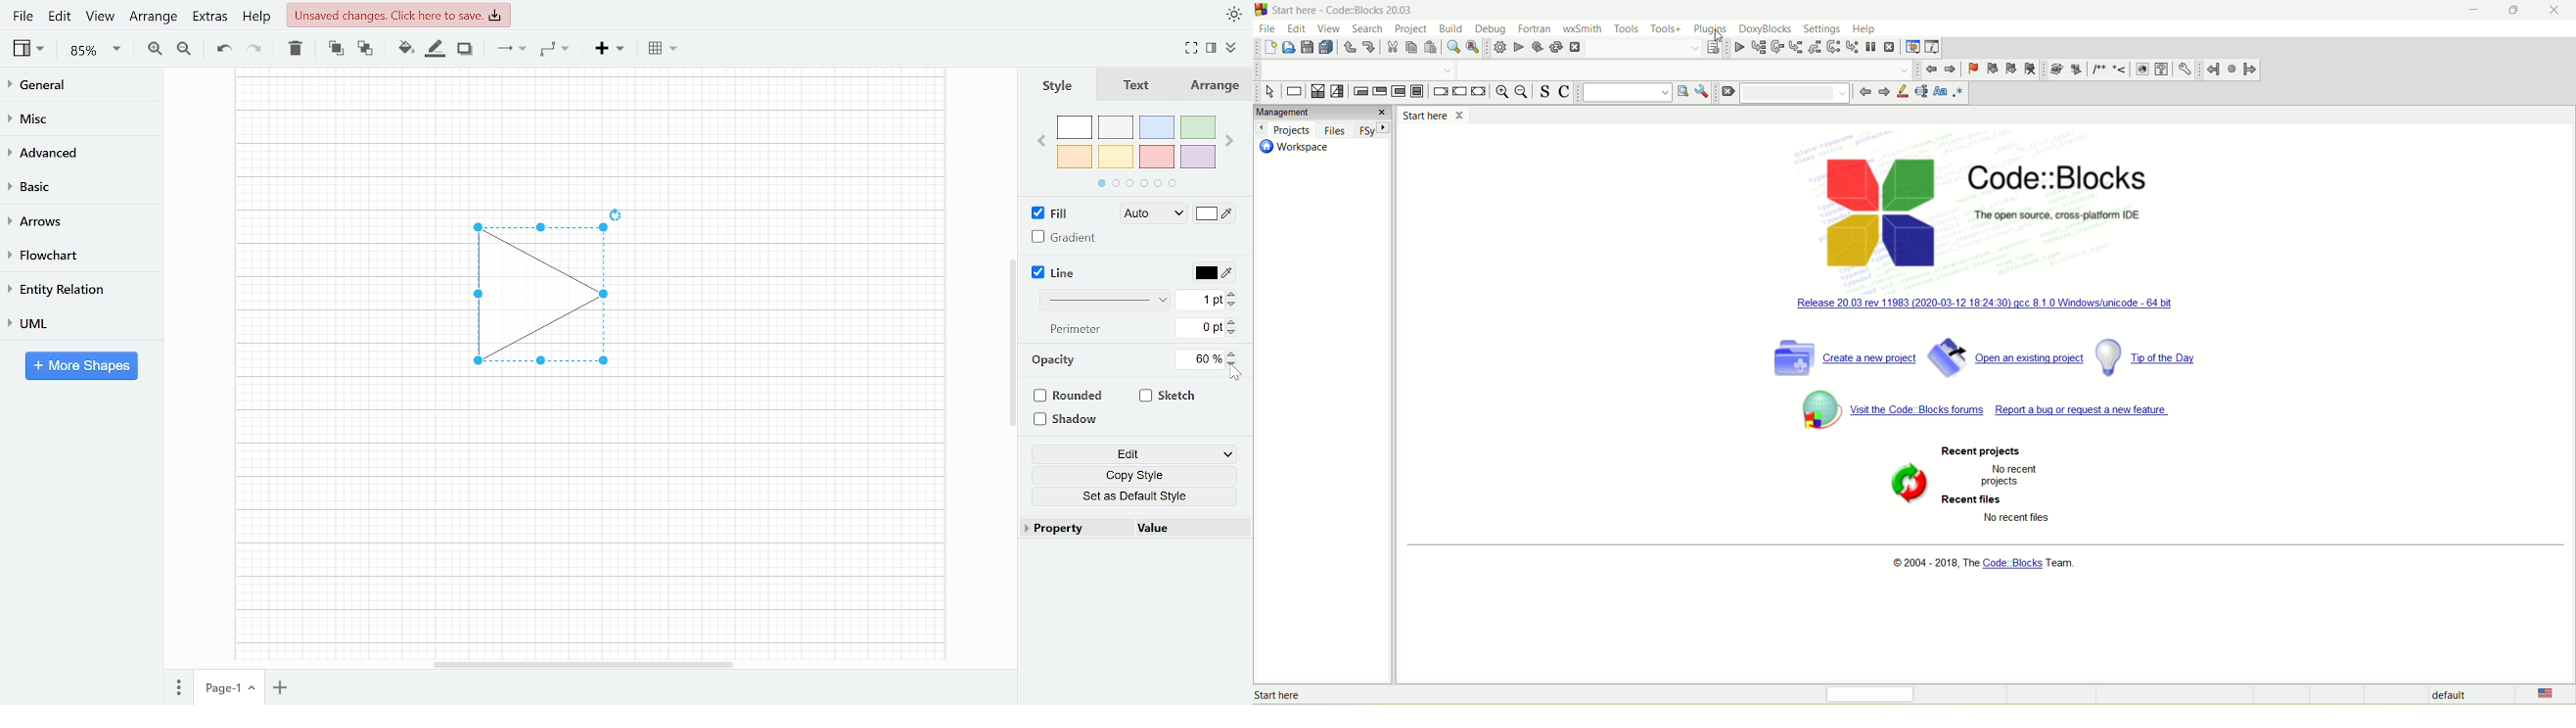 This screenshot has height=728, width=2576. What do you see at coordinates (1913, 45) in the screenshot?
I see `debugging` at bounding box center [1913, 45].